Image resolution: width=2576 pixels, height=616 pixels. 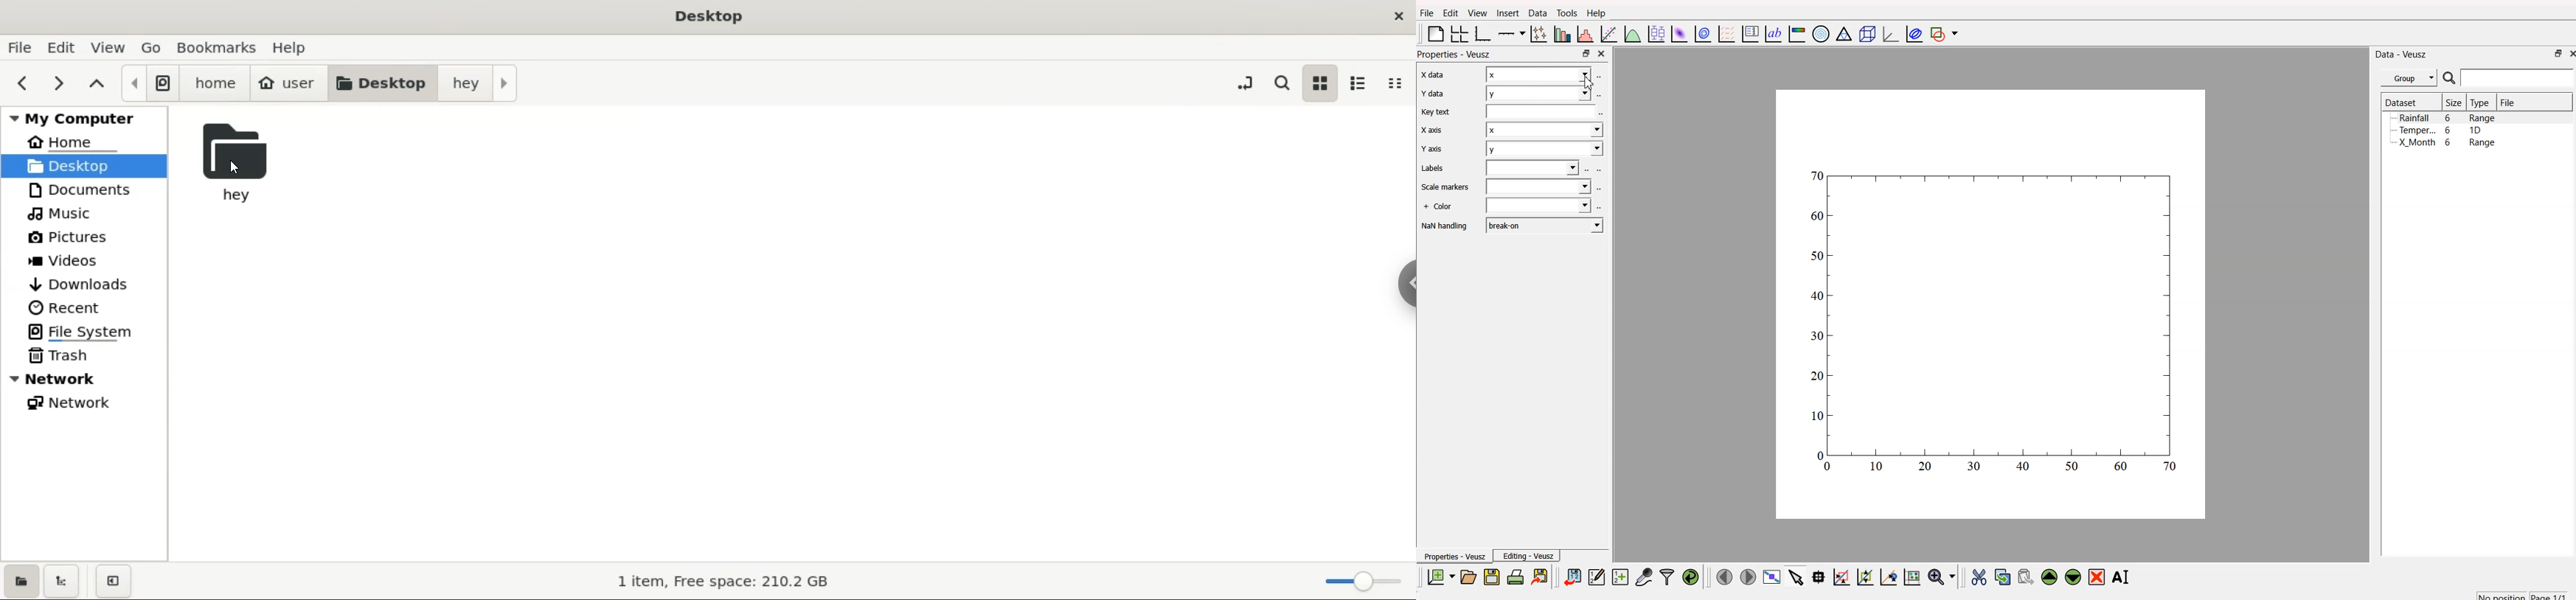 What do you see at coordinates (2481, 103) in the screenshot?
I see `Type` at bounding box center [2481, 103].